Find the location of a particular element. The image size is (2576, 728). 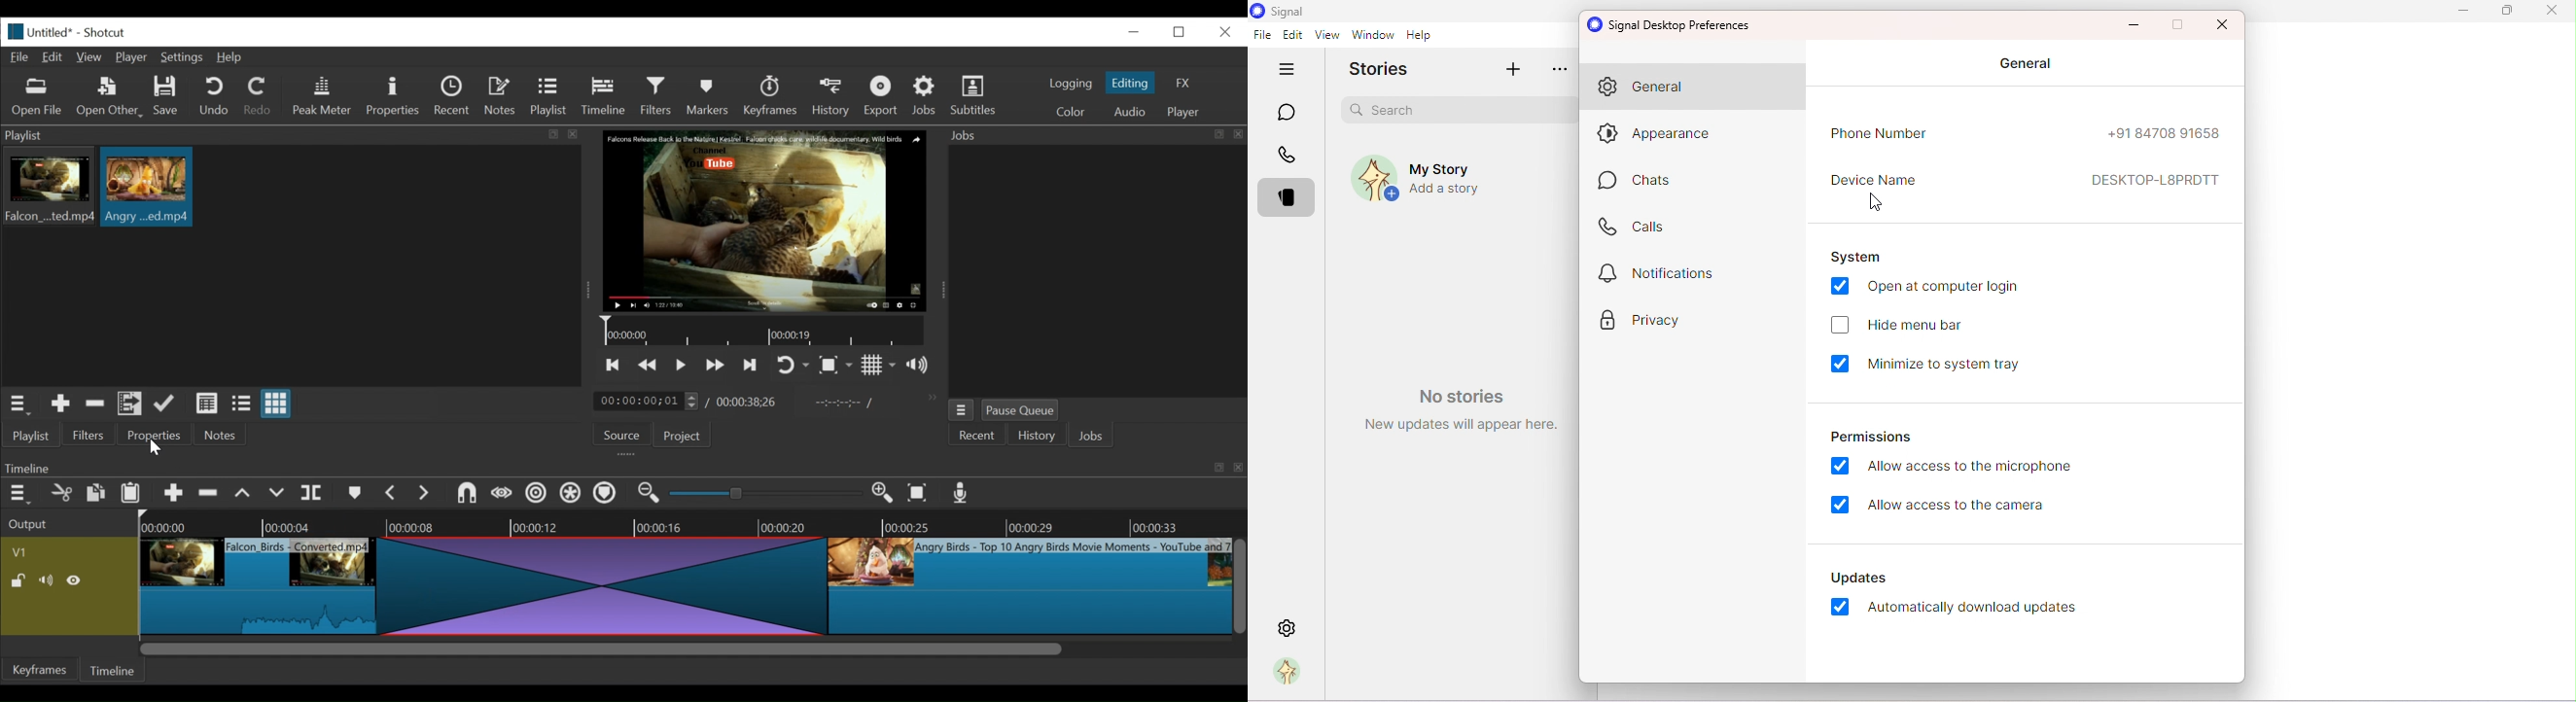

Toggle play or pause is located at coordinates (682, 365).